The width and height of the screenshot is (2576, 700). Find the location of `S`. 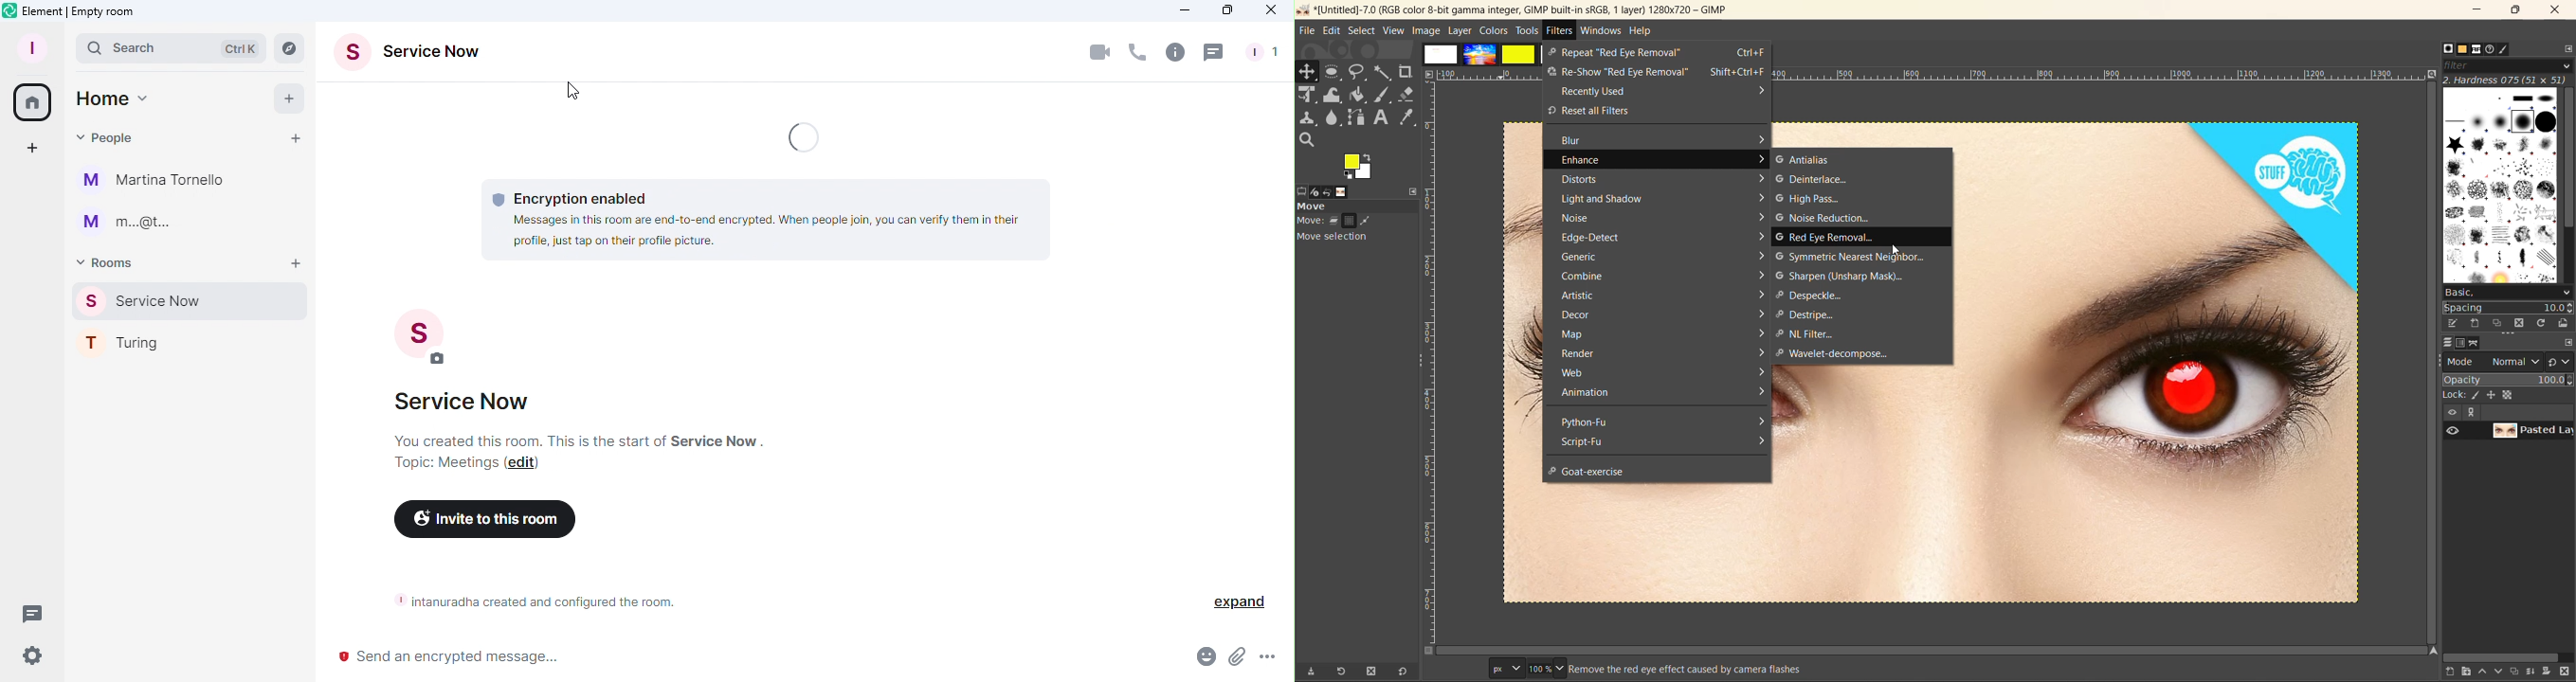

S is located at coordinates (409, 336).